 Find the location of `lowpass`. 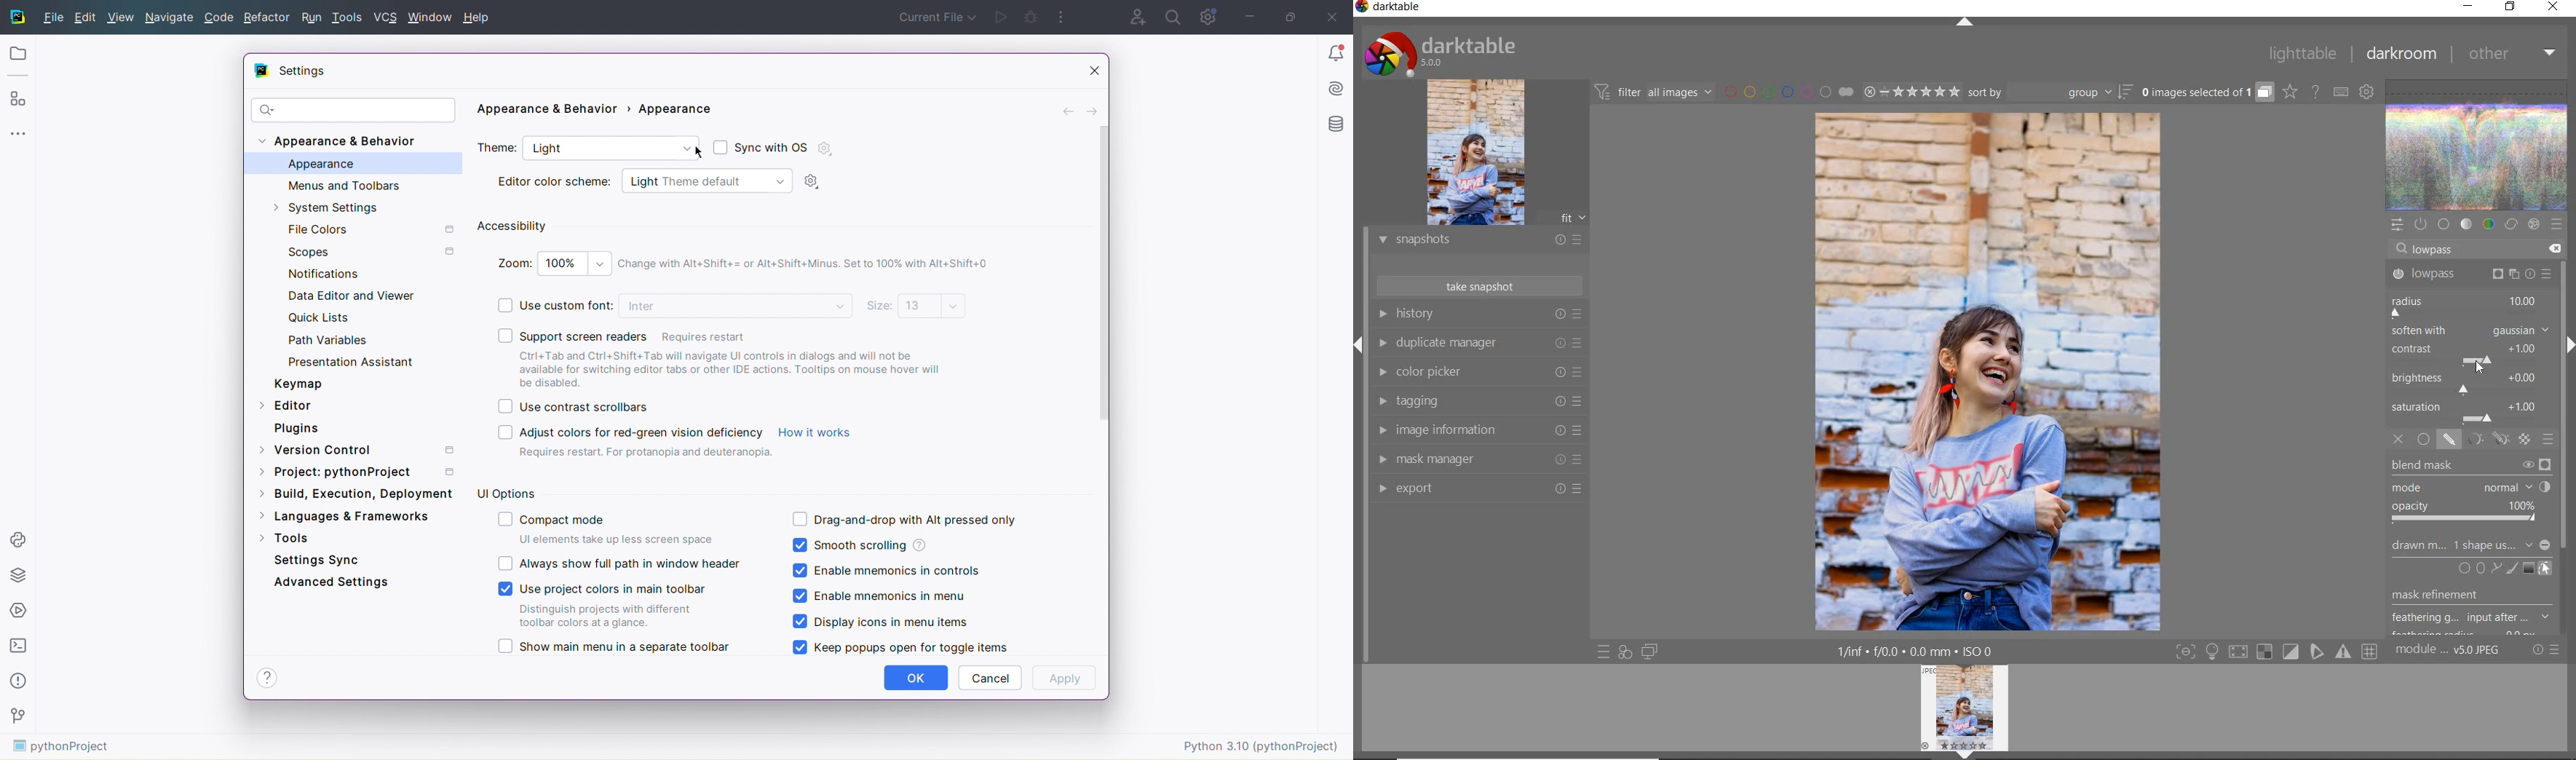

lowpass is located at coordinates (2470, 274).